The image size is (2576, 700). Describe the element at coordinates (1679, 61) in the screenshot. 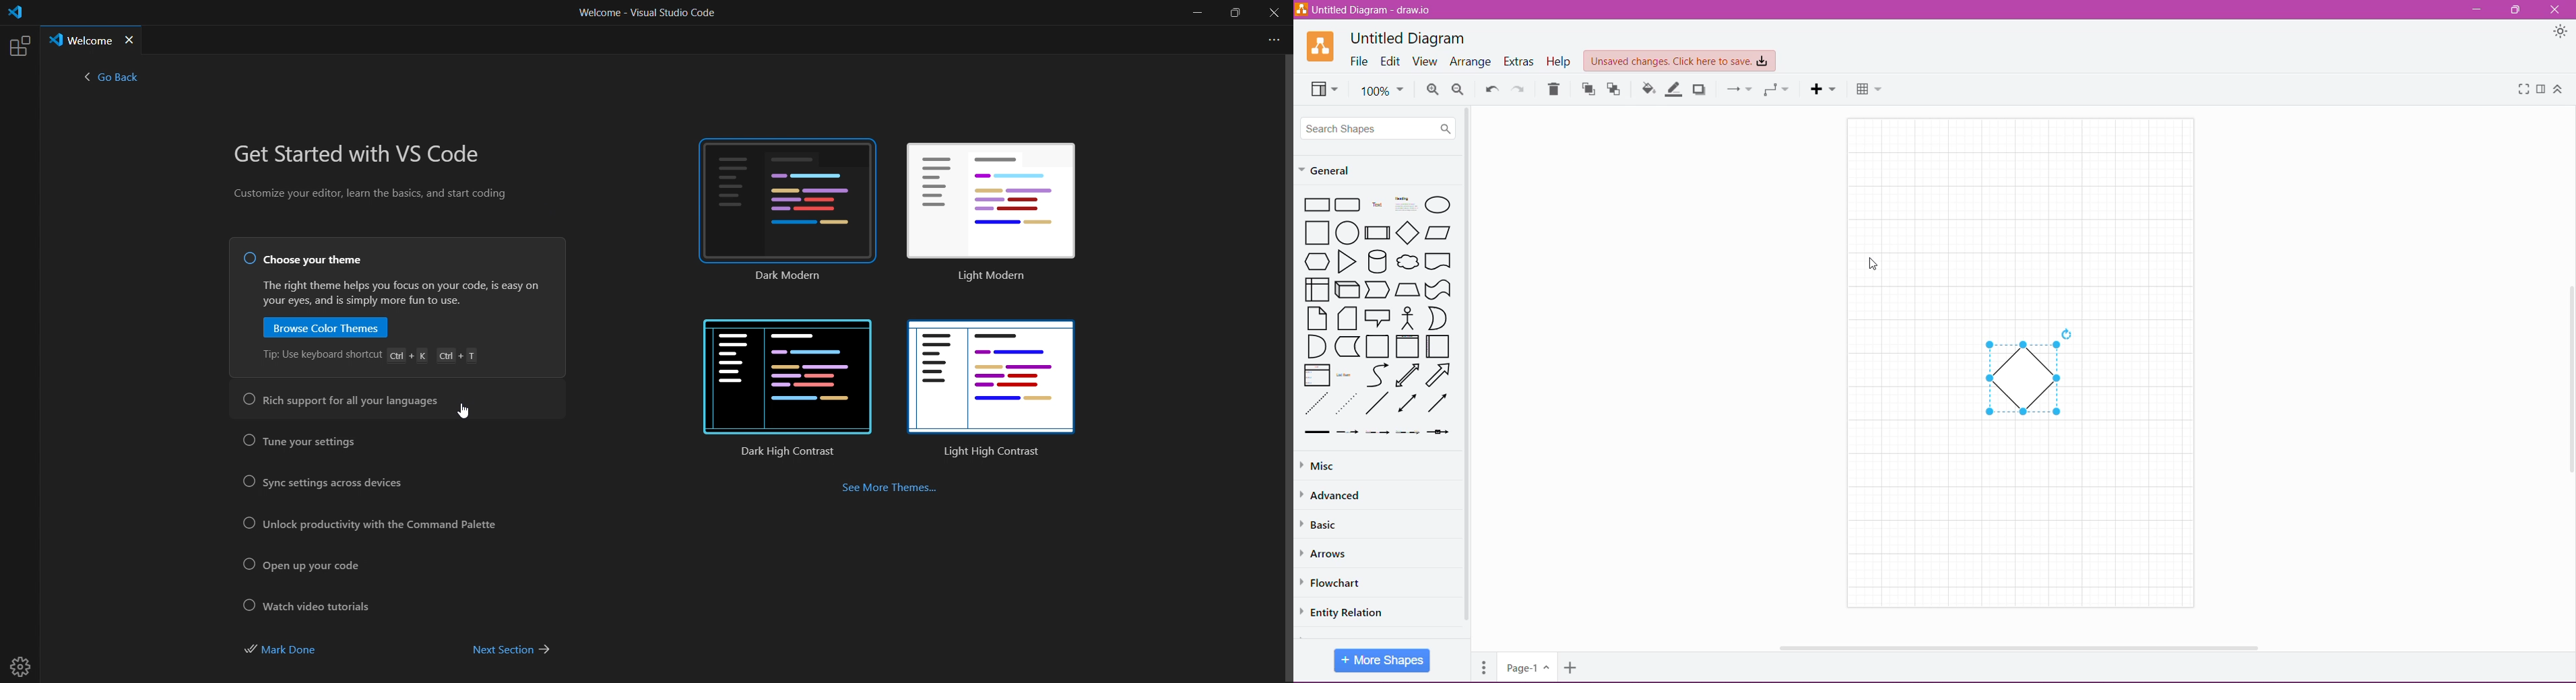

I see `Unsaved Changes. Click here to save` at that location.